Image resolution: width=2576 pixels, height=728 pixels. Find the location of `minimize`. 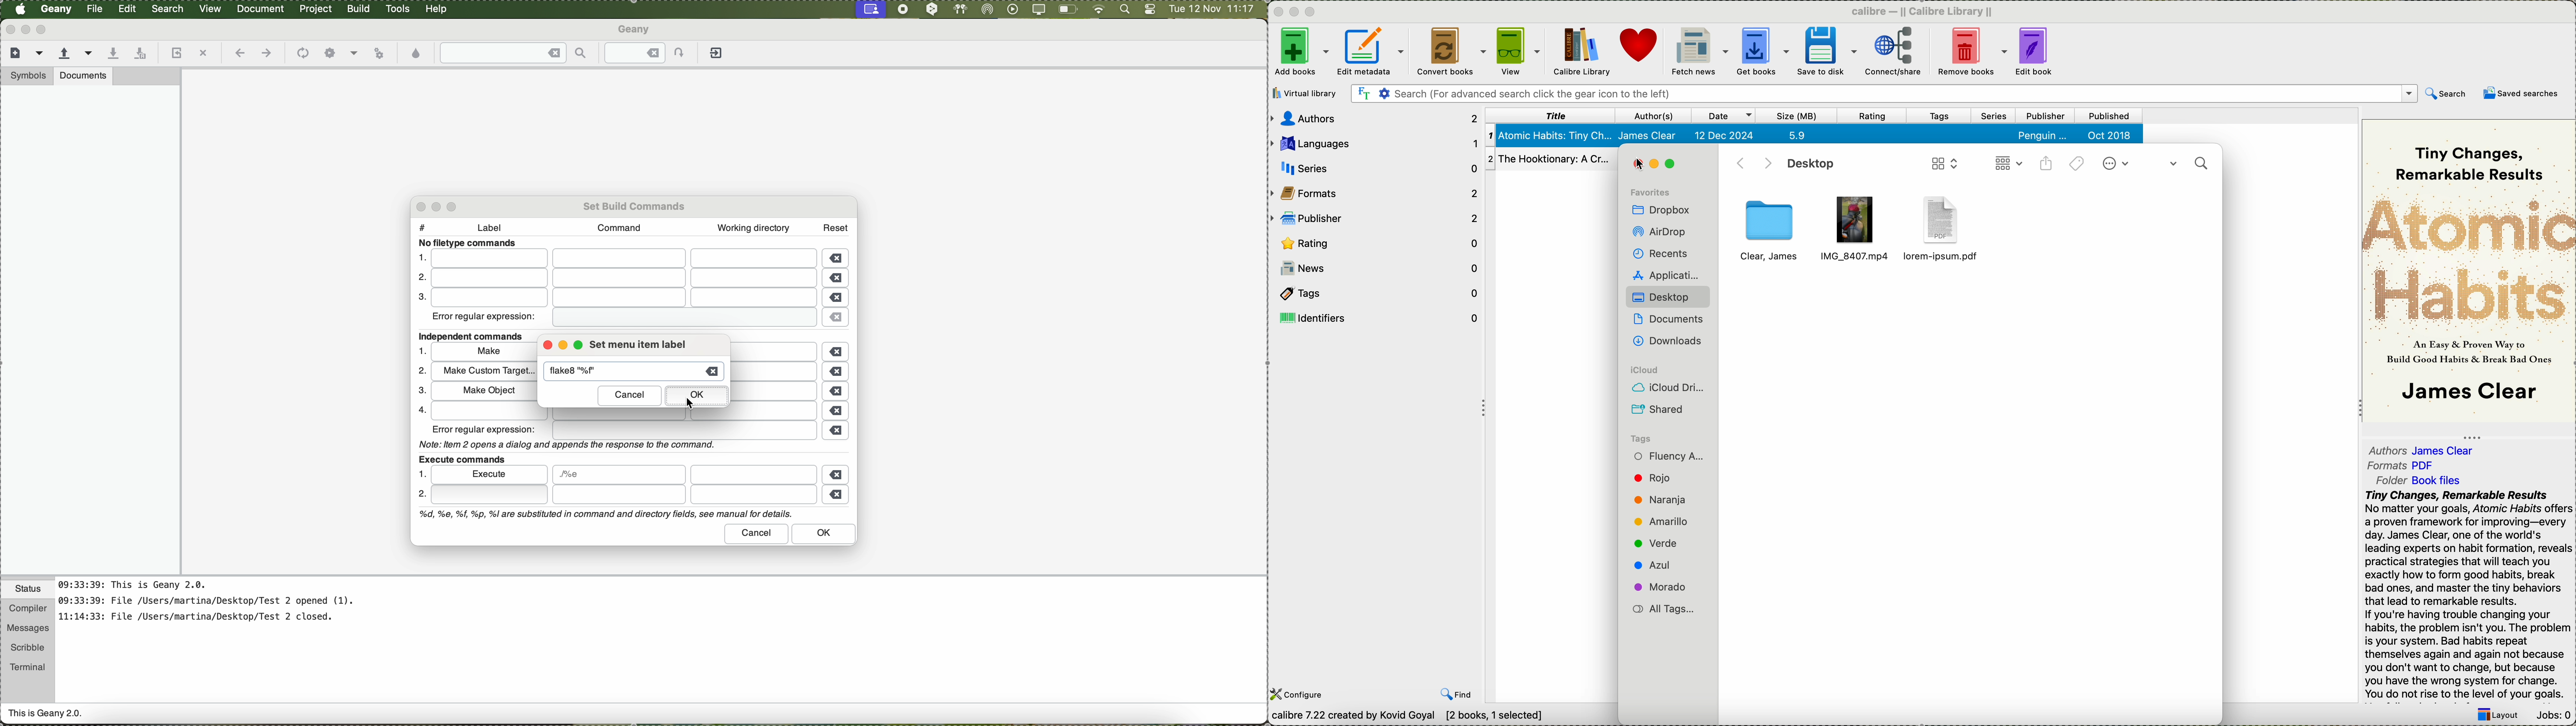

minimize is located at coordinates (1294, 10).